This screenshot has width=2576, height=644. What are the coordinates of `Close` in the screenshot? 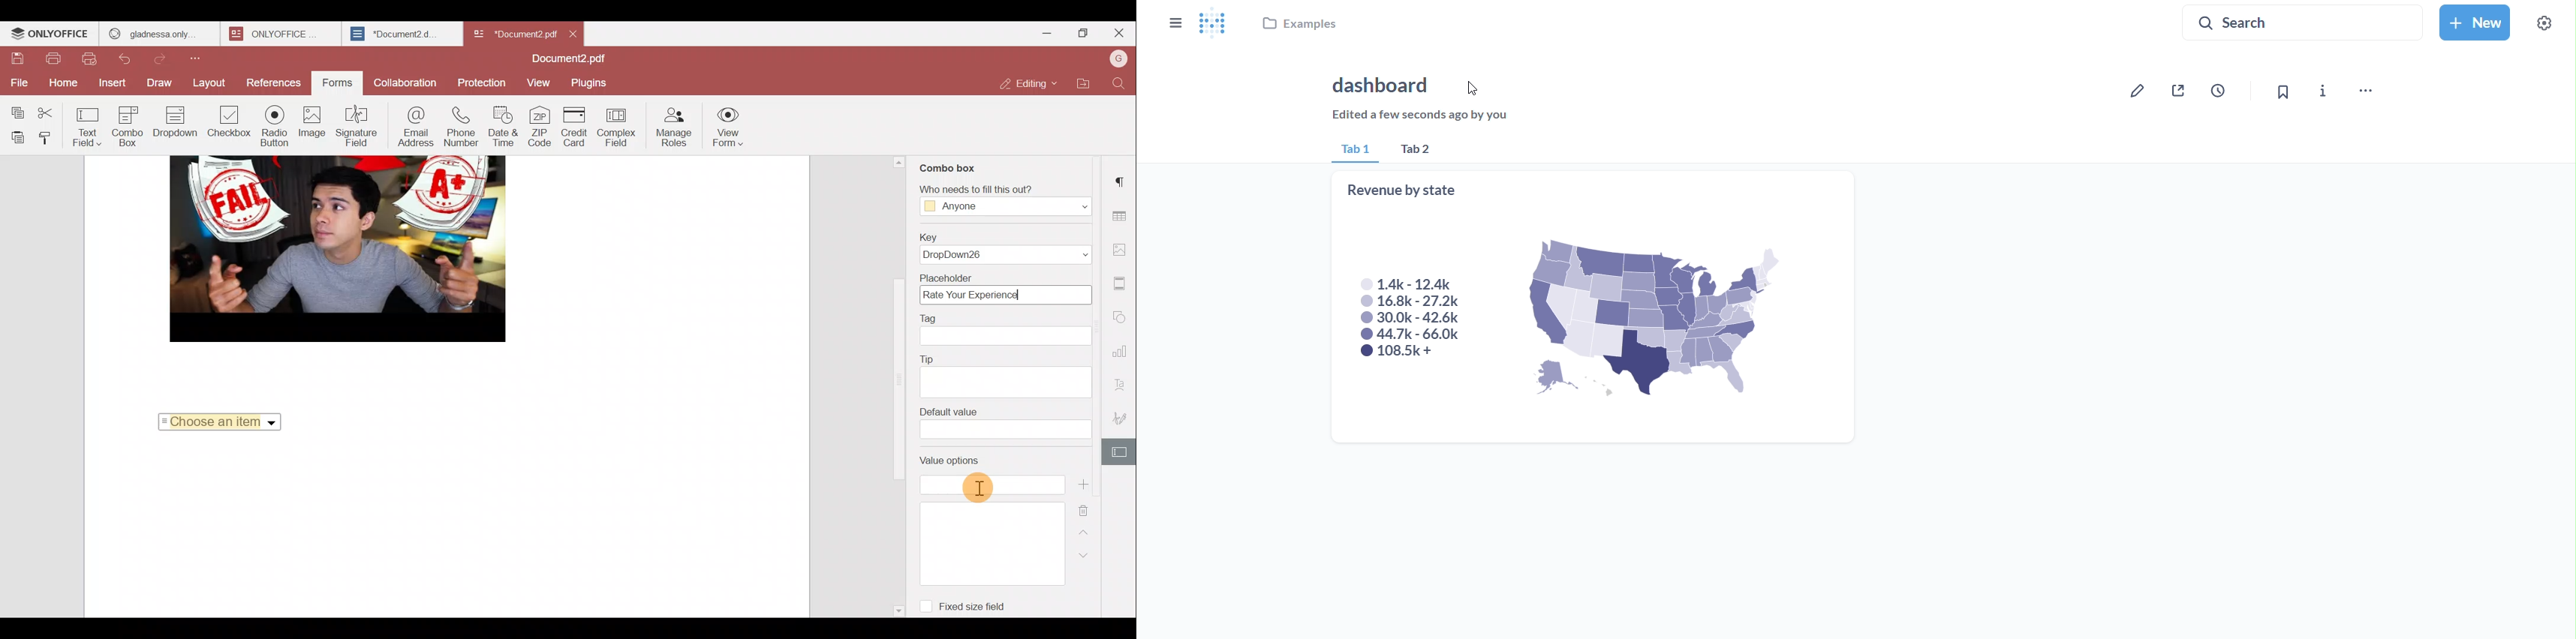 It's located at (1119, 33).